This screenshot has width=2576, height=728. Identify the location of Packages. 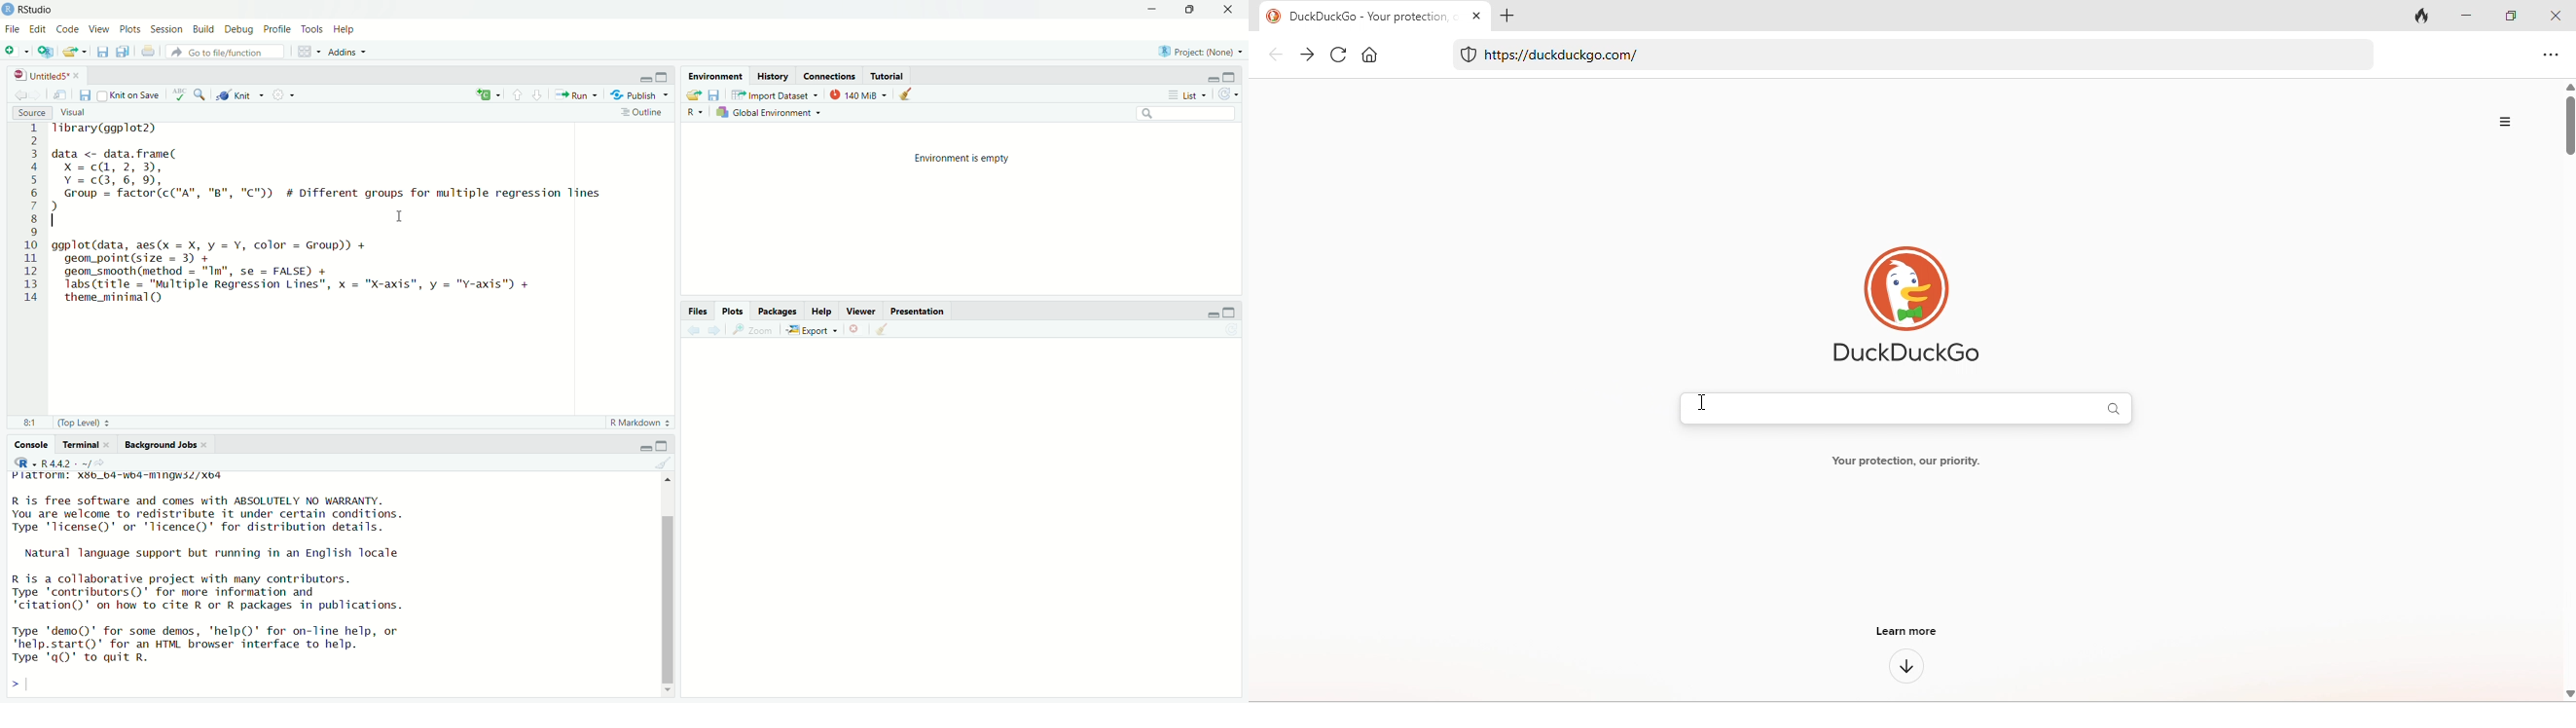
(779, 311).